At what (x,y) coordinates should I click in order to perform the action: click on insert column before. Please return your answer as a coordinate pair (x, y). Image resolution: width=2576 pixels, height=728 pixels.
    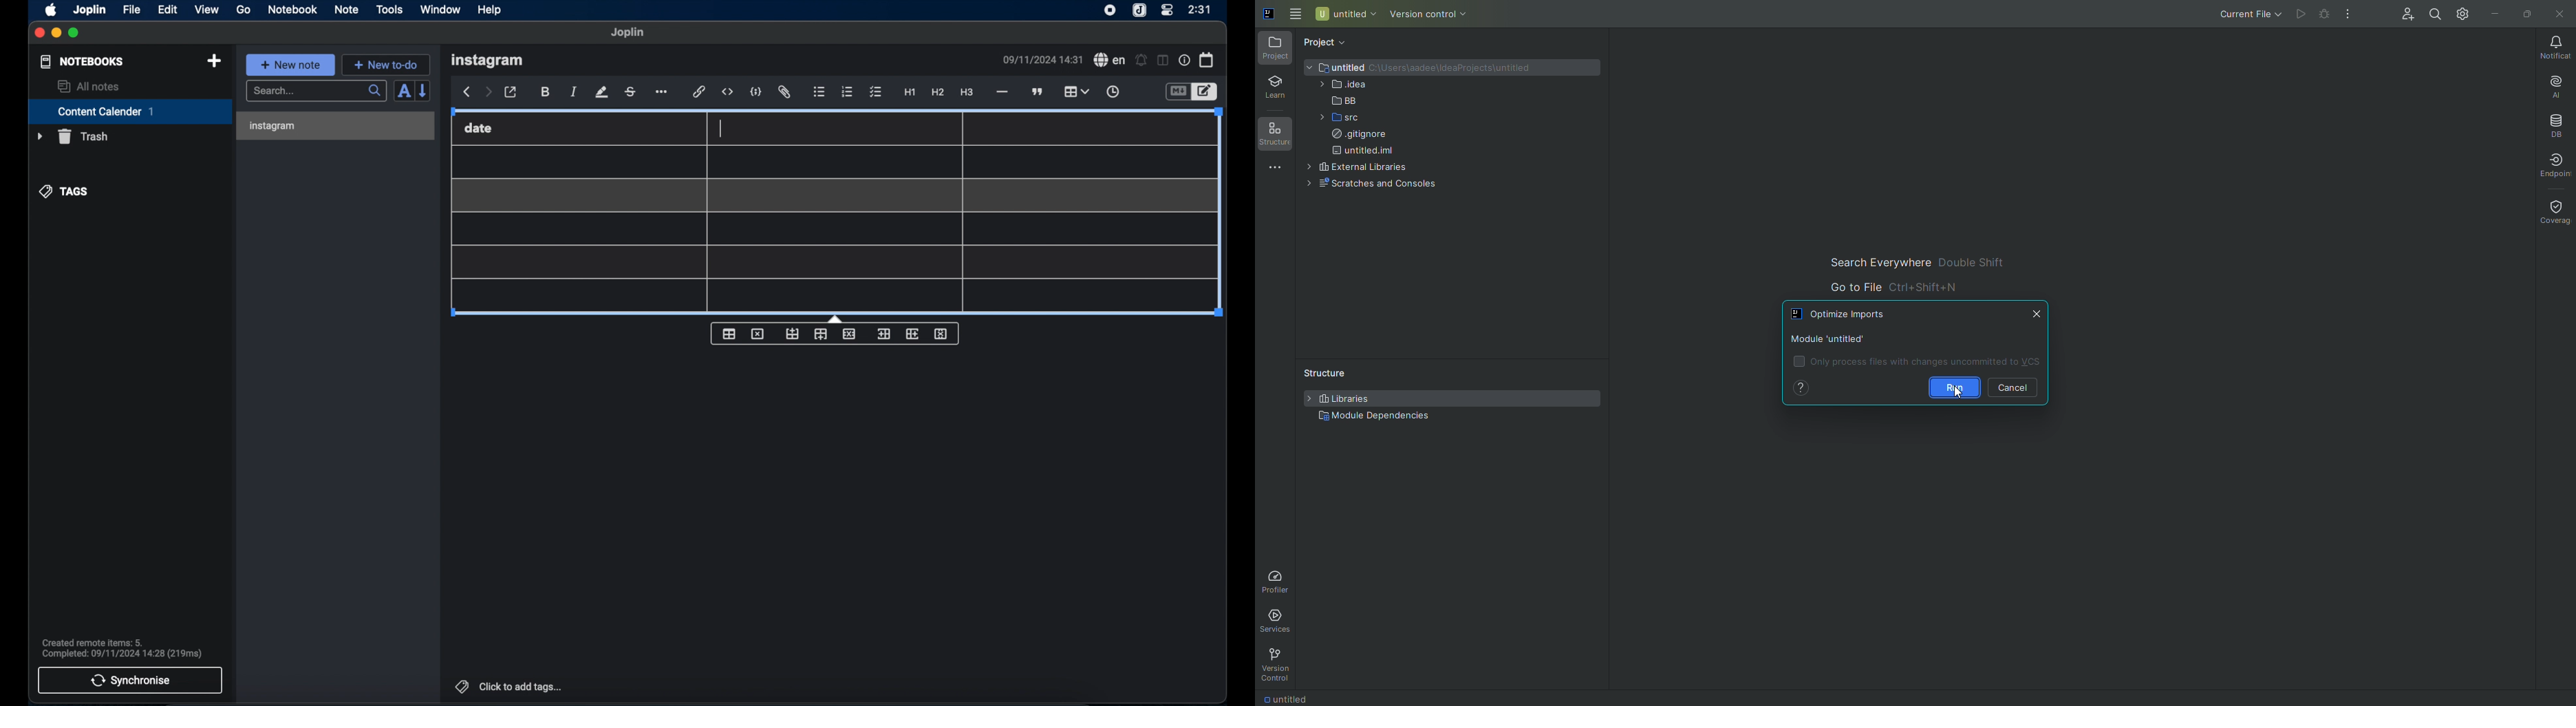
    Looking at the image, I should click on (884, 334).